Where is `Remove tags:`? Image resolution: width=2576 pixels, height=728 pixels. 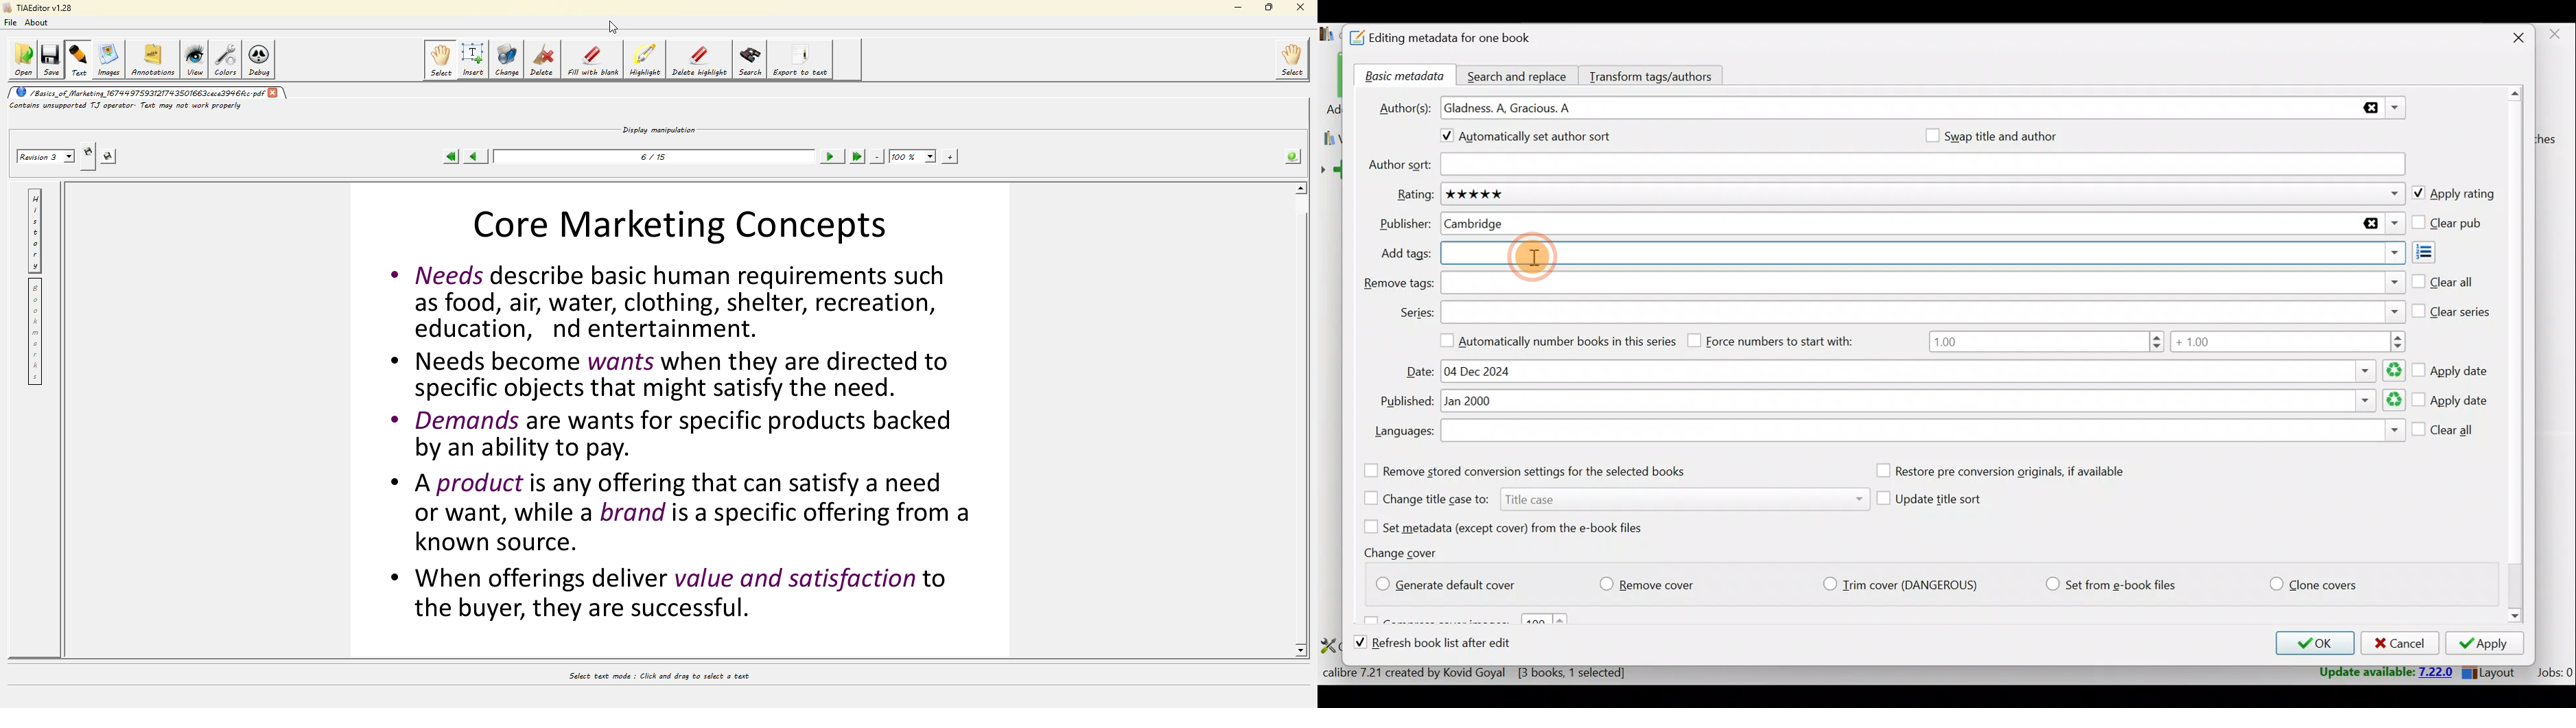 Remove tags: is located at coordinates (1398, 284).